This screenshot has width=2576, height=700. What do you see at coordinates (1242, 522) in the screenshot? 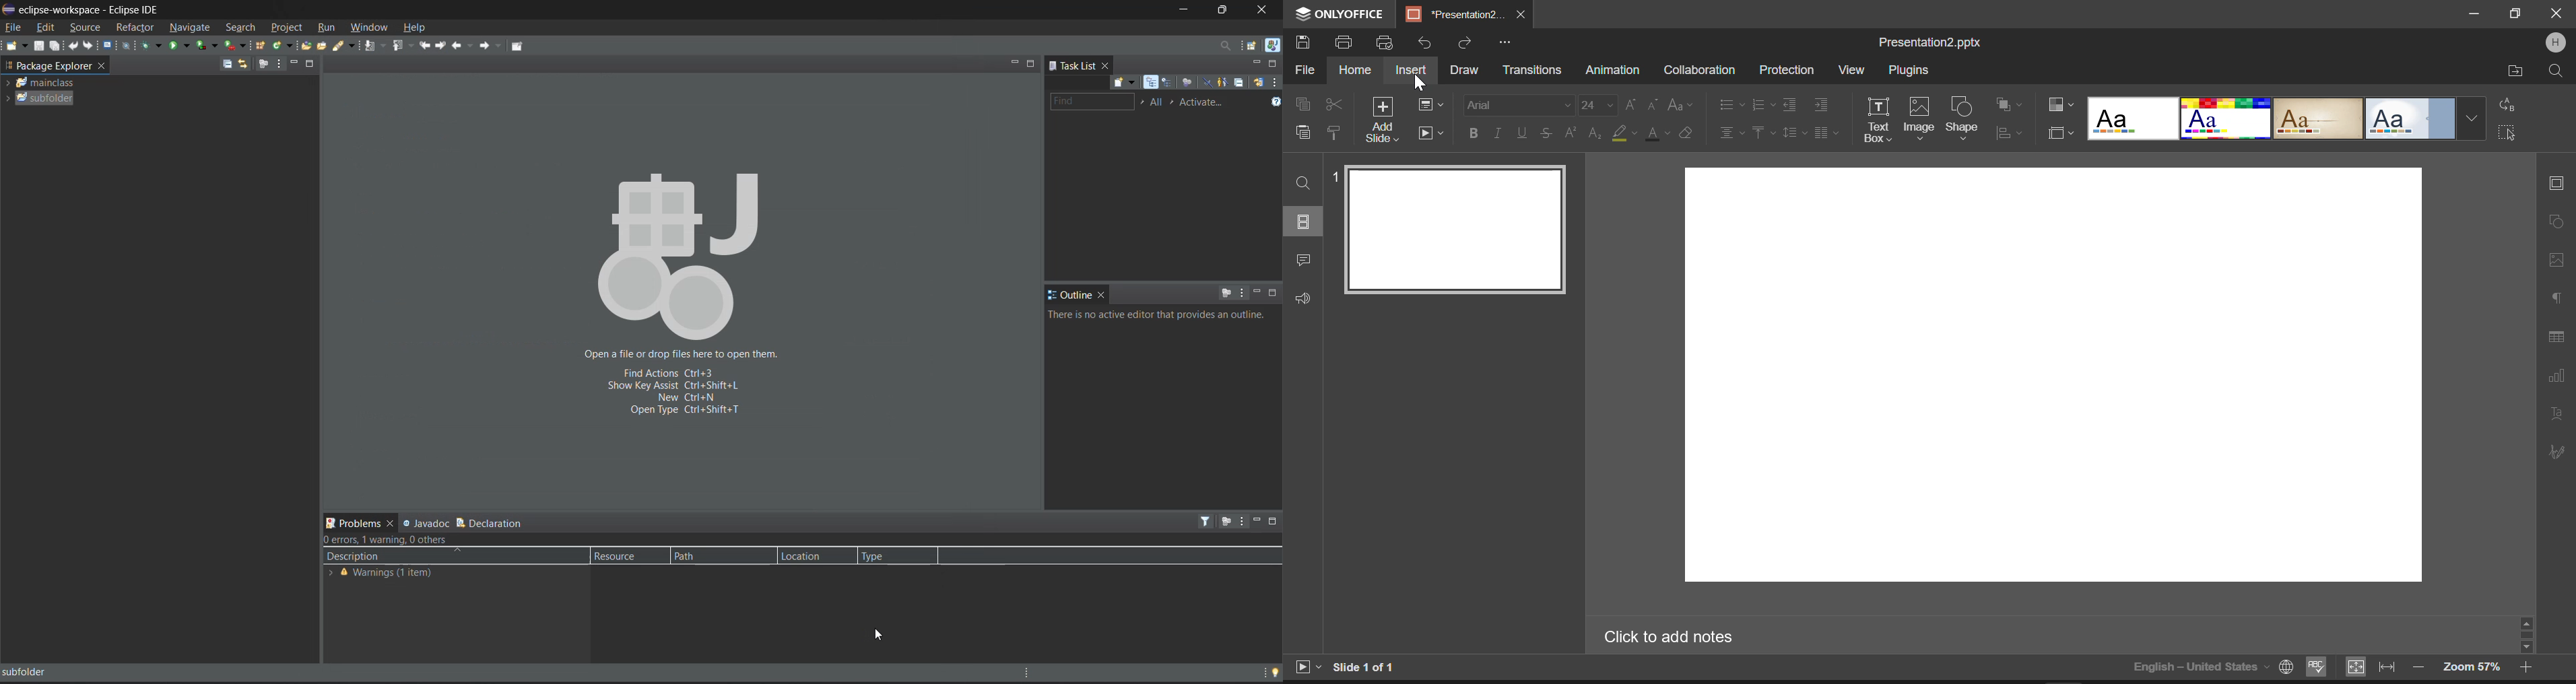
I see `view menu` at bounding box center [1242, 522].